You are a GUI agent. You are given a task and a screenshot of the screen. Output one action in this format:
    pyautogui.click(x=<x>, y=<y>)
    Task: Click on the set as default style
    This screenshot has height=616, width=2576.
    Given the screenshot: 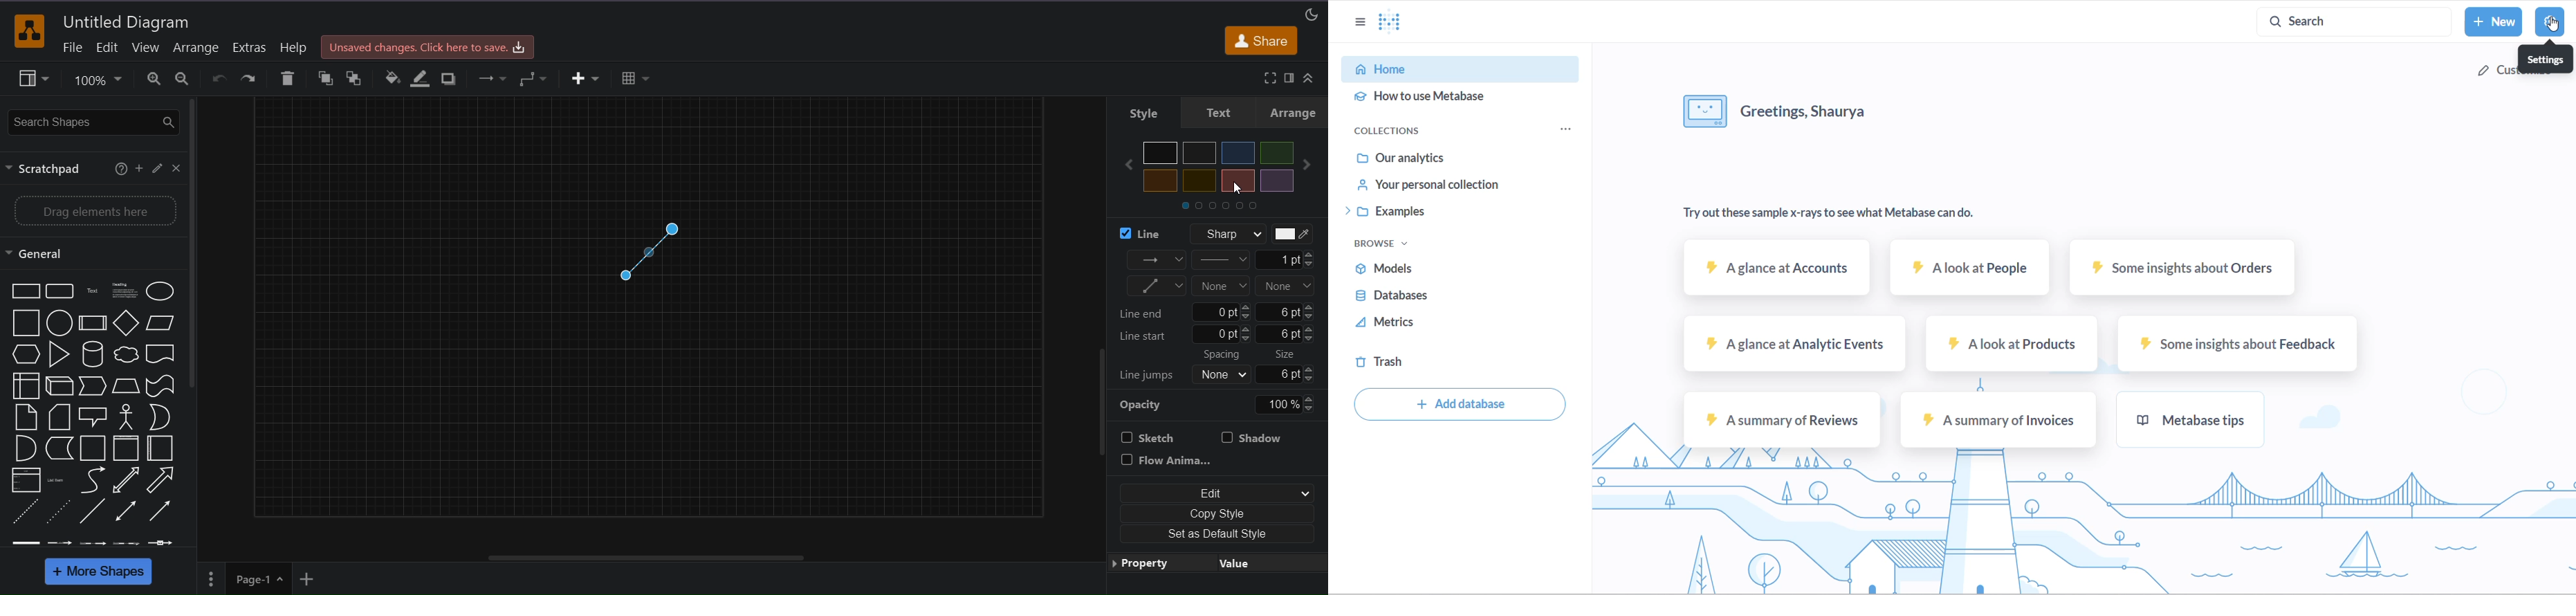 What is the action you would take?
    pyautogui.click(x=1214, y=536)
    